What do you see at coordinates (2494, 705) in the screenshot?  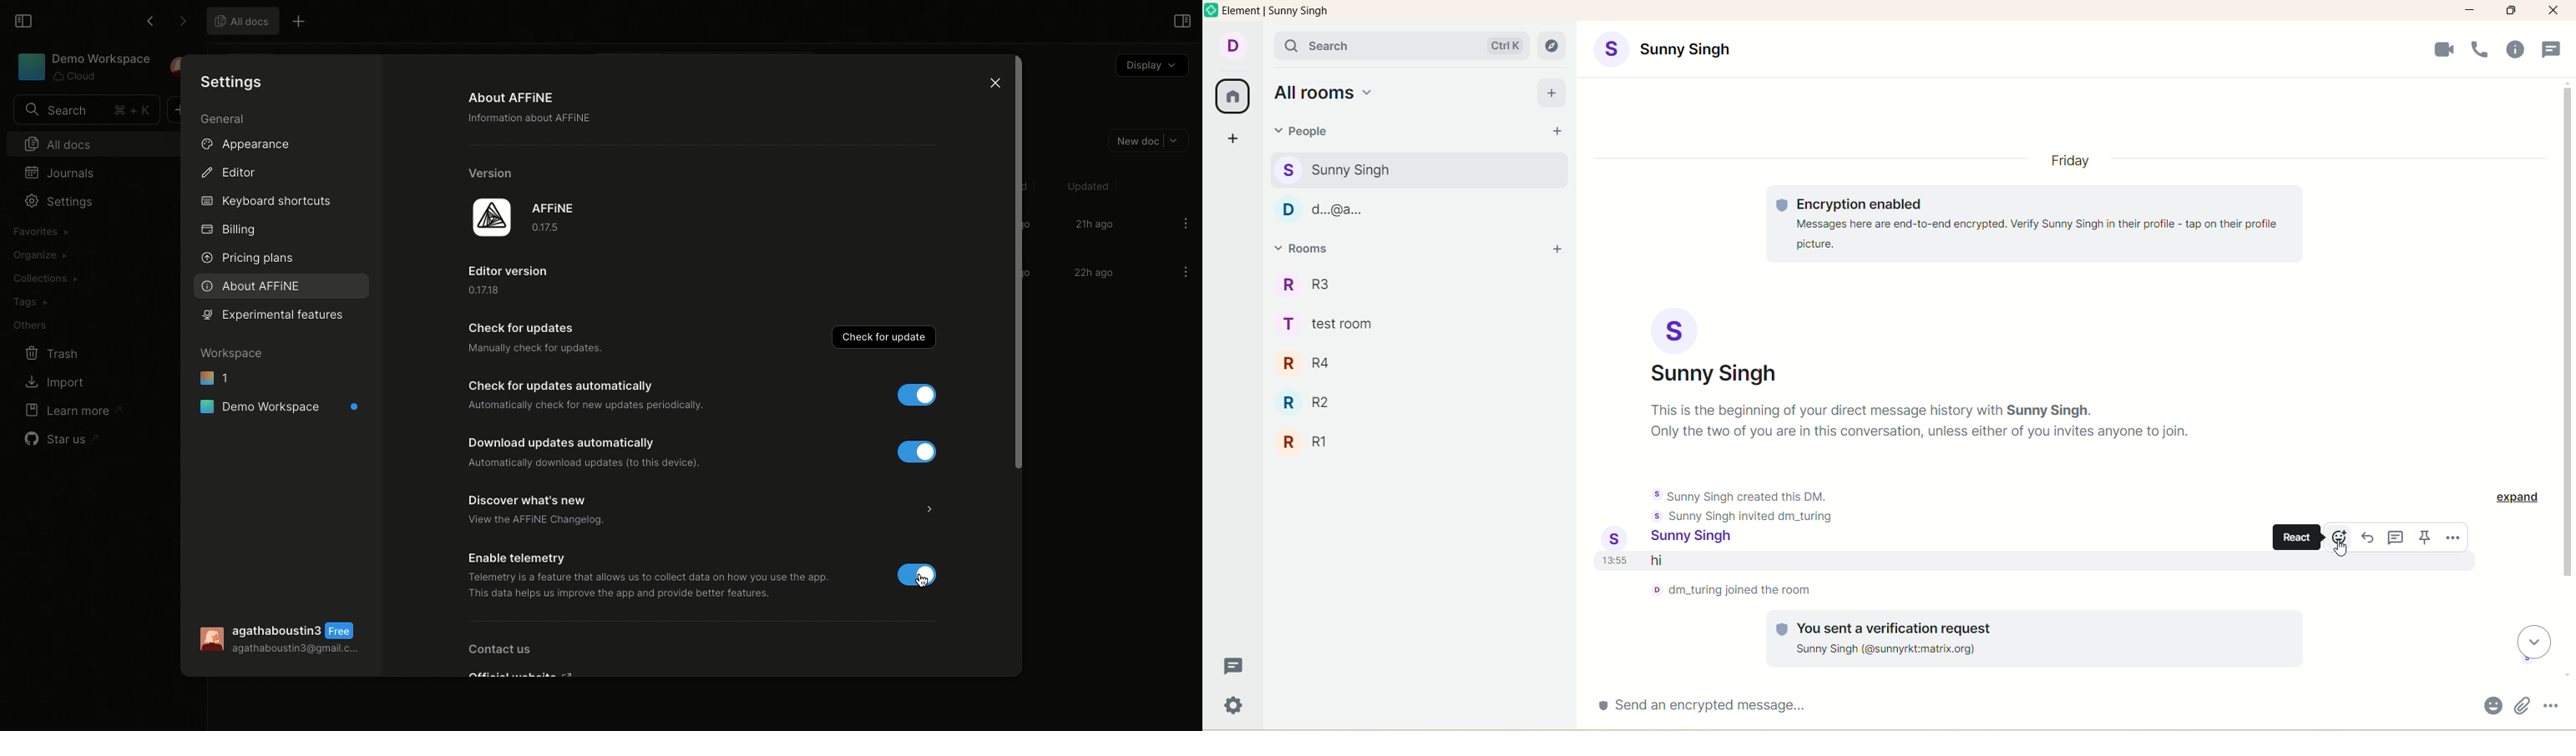 I see `emojis` at bounding box center [2494, 705].